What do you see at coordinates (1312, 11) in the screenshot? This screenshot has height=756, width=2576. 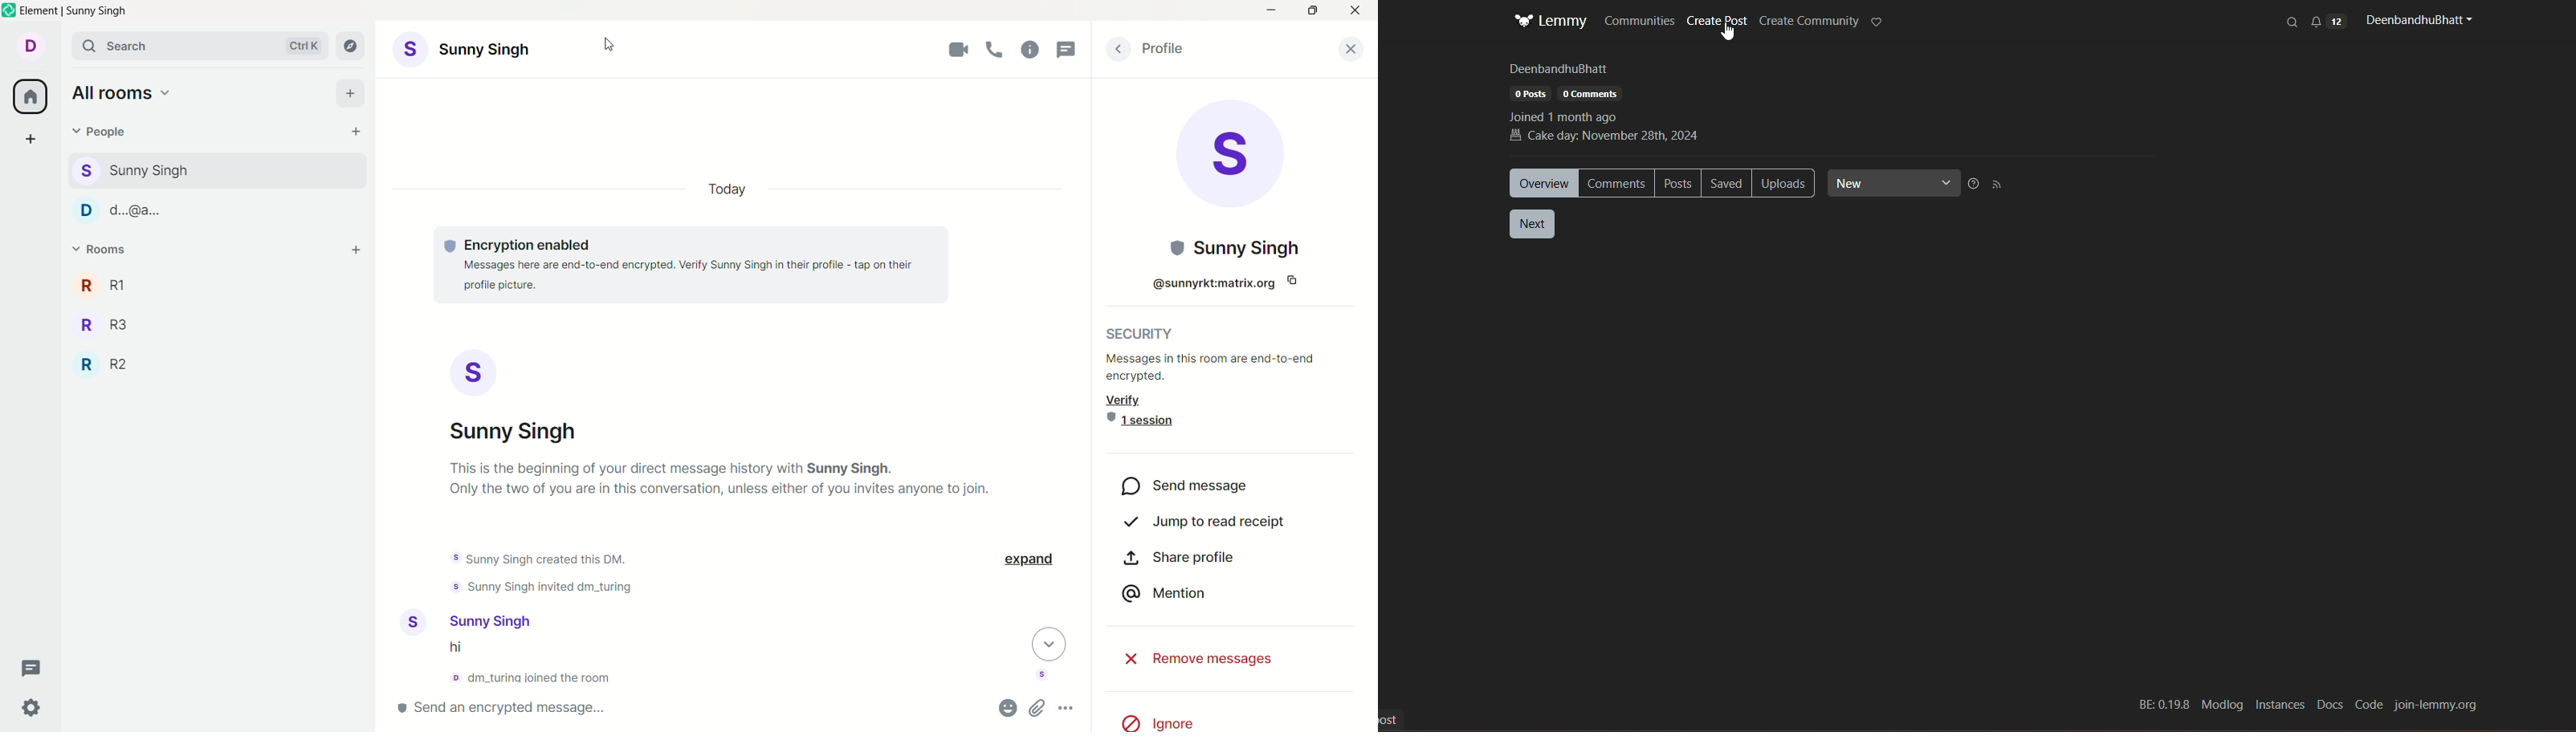 I see `maximize` at bounding box center [1312, 11].